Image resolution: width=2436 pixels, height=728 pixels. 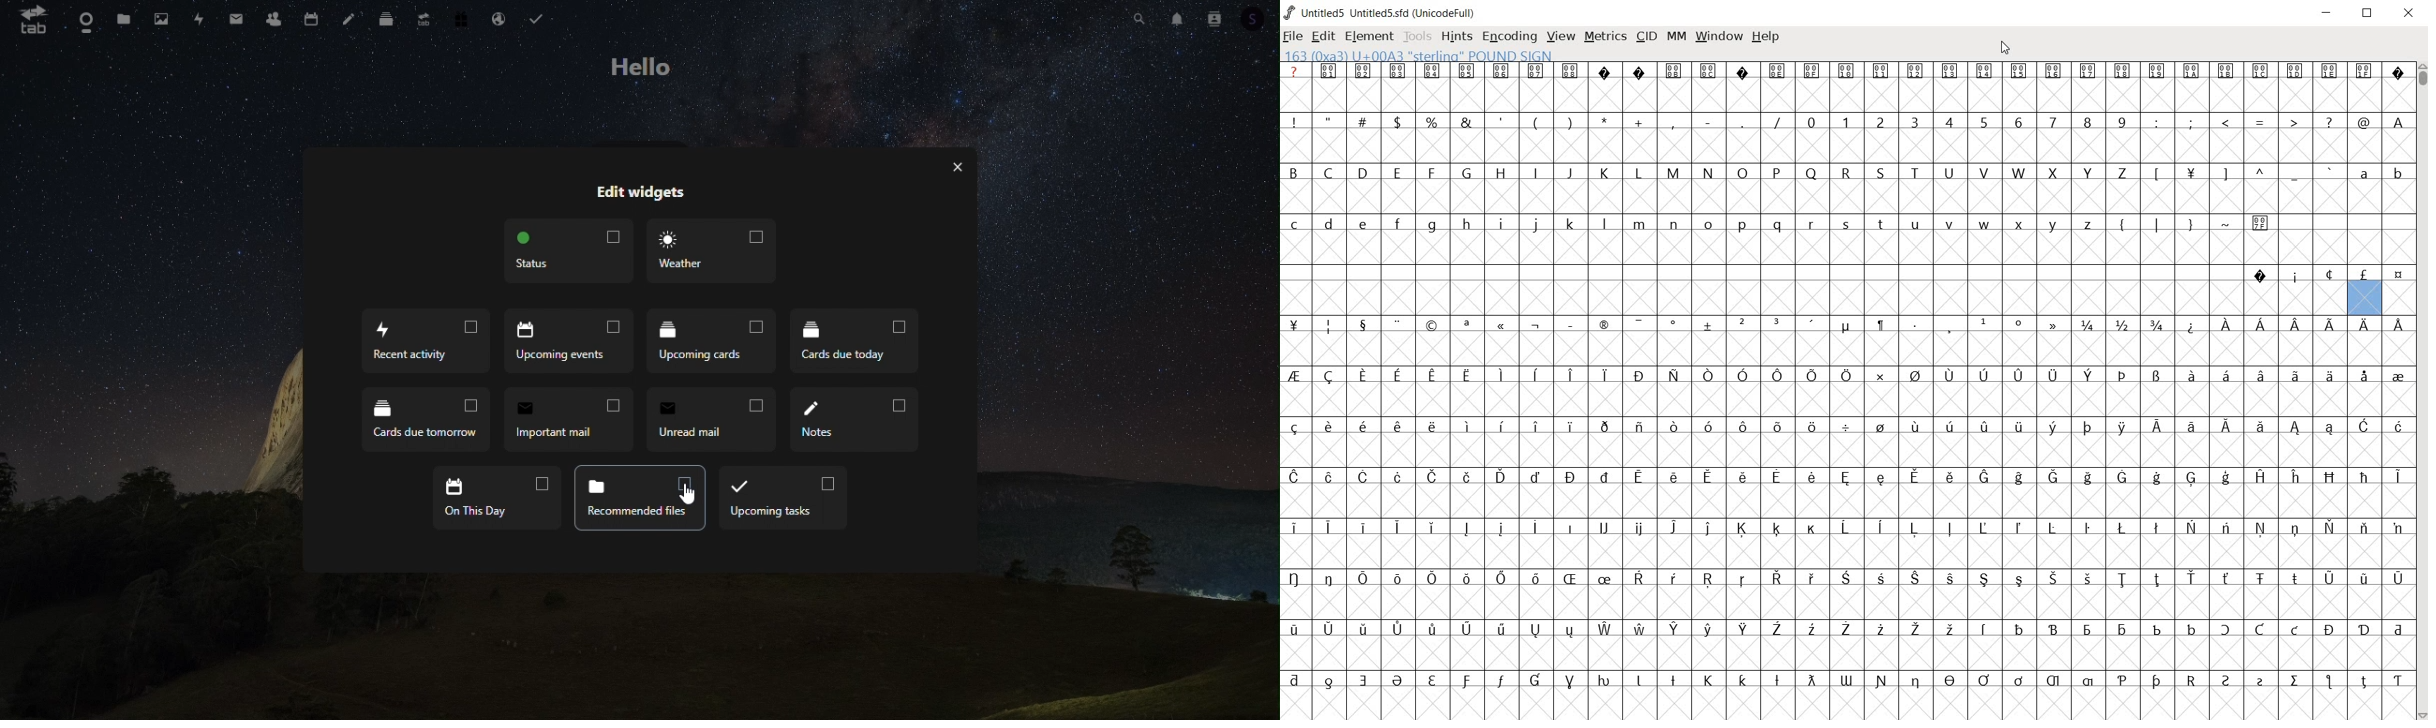 What do you see at coordinates (2330, 14) in the screenshot?
I see `minimize` at bounding box center [2330, 14].